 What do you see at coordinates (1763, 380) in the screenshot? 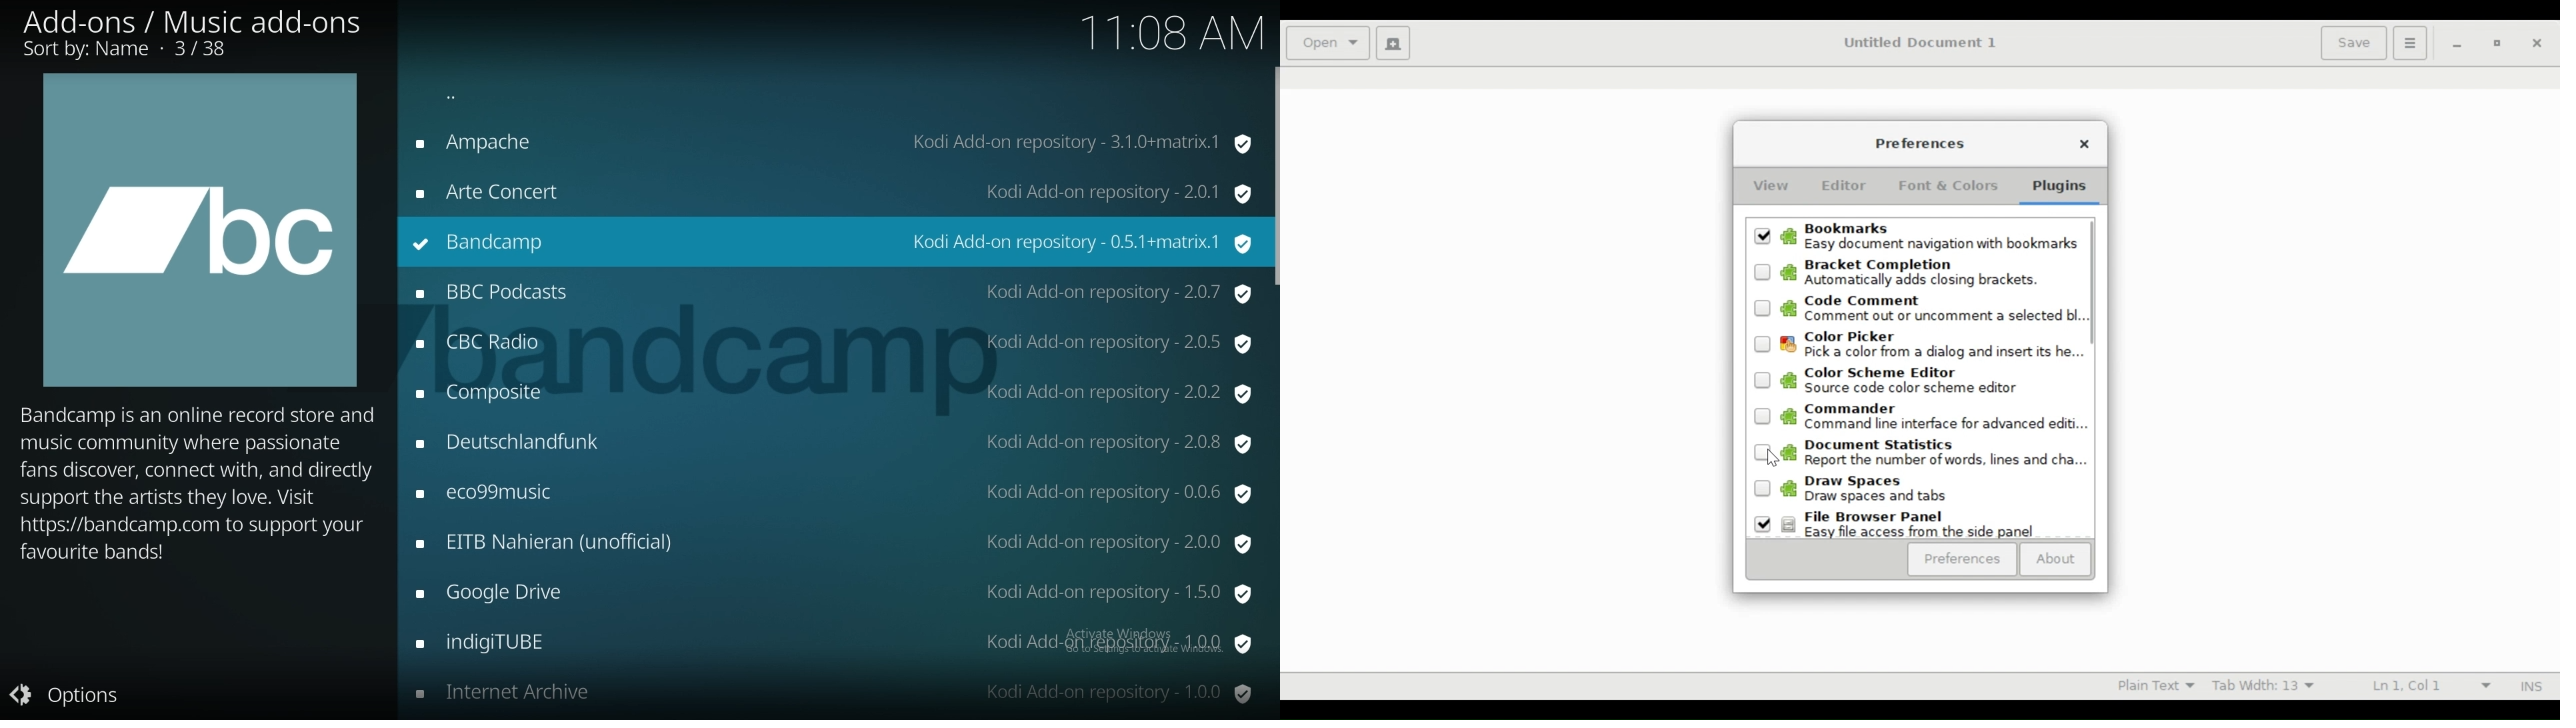
I see `Unselected` at bounding box center [1763, 380].